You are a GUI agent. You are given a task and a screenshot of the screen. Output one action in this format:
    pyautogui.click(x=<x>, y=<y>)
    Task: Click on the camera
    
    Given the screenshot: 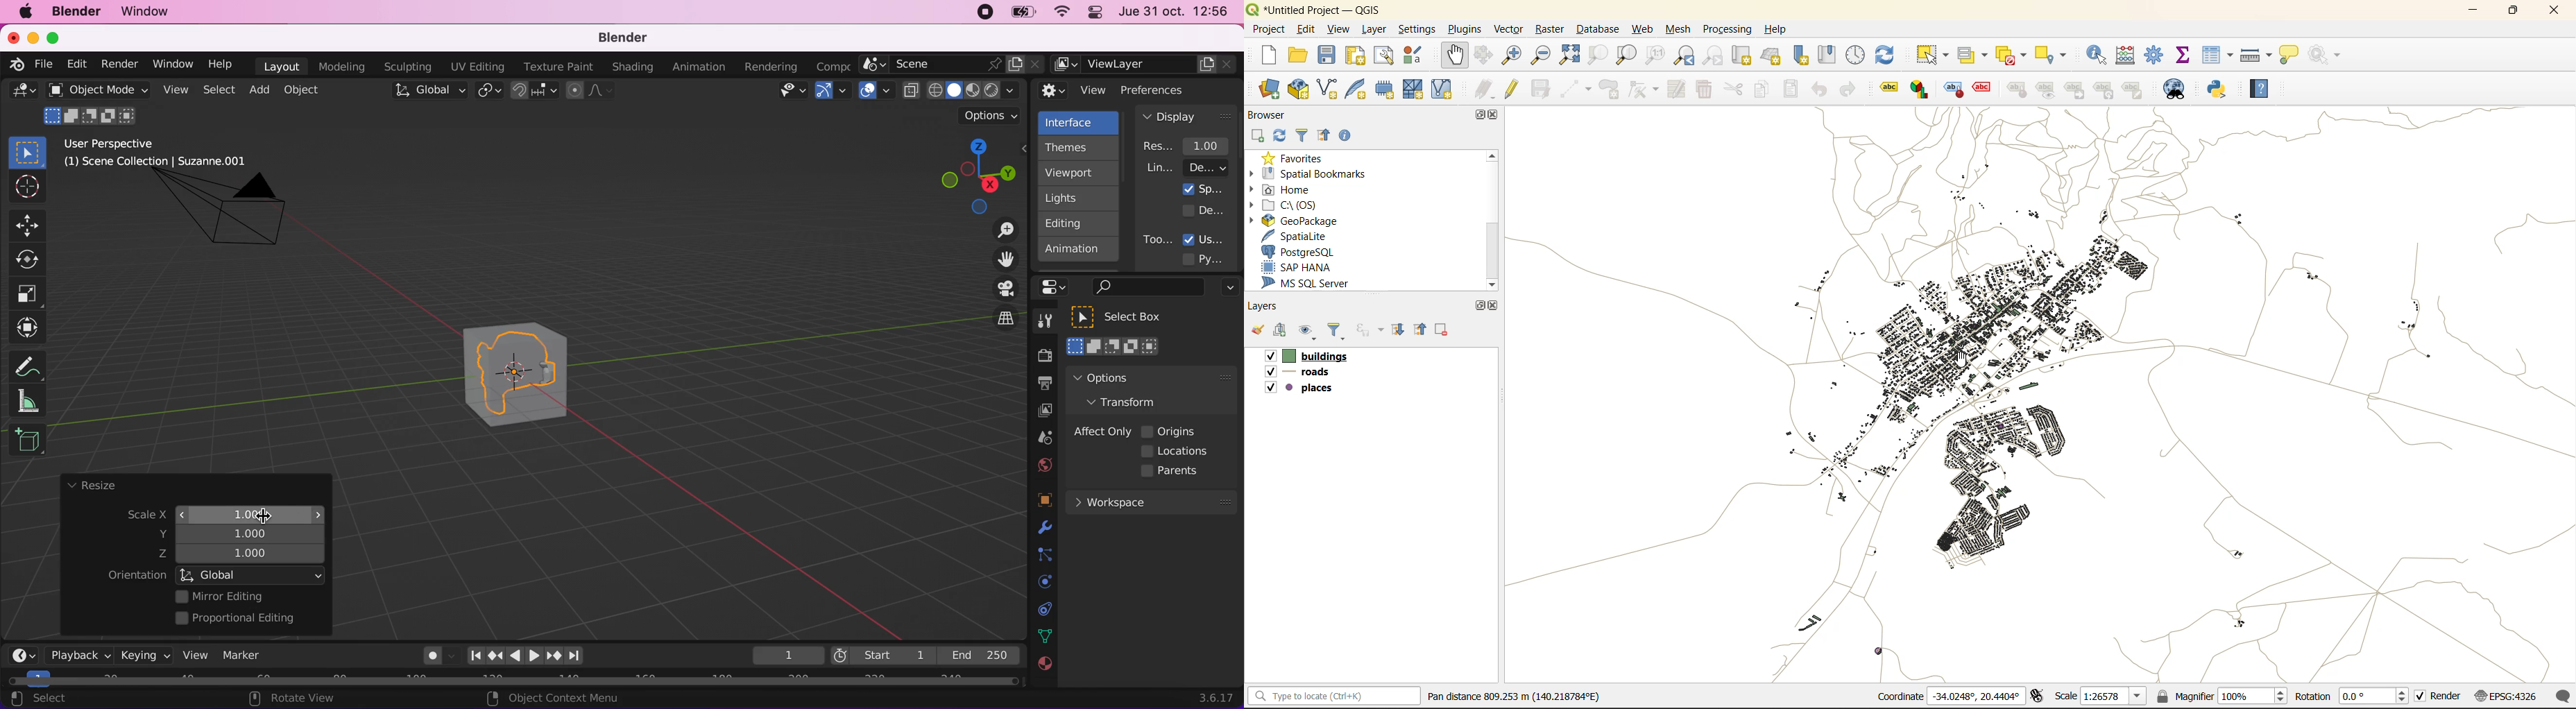 What is the action you would take?
    pyautogui.click(x=232, y=218)
    